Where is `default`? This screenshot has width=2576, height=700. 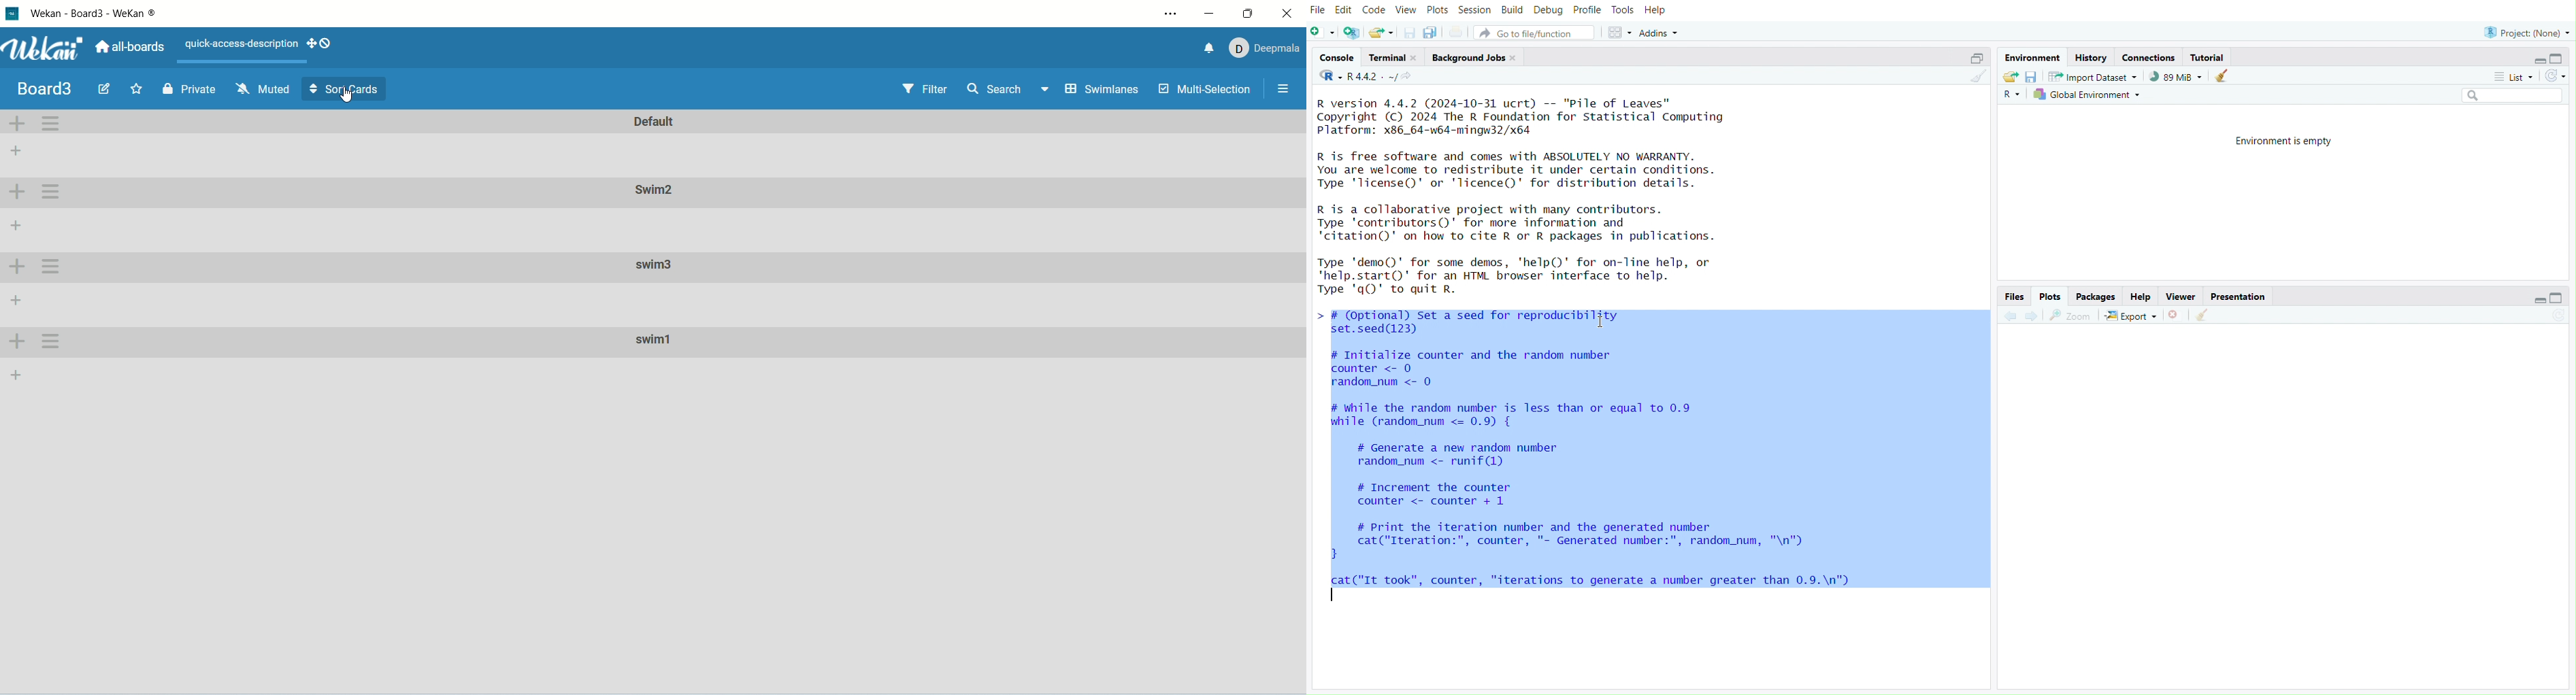 default is located at coordinates (657, 121).